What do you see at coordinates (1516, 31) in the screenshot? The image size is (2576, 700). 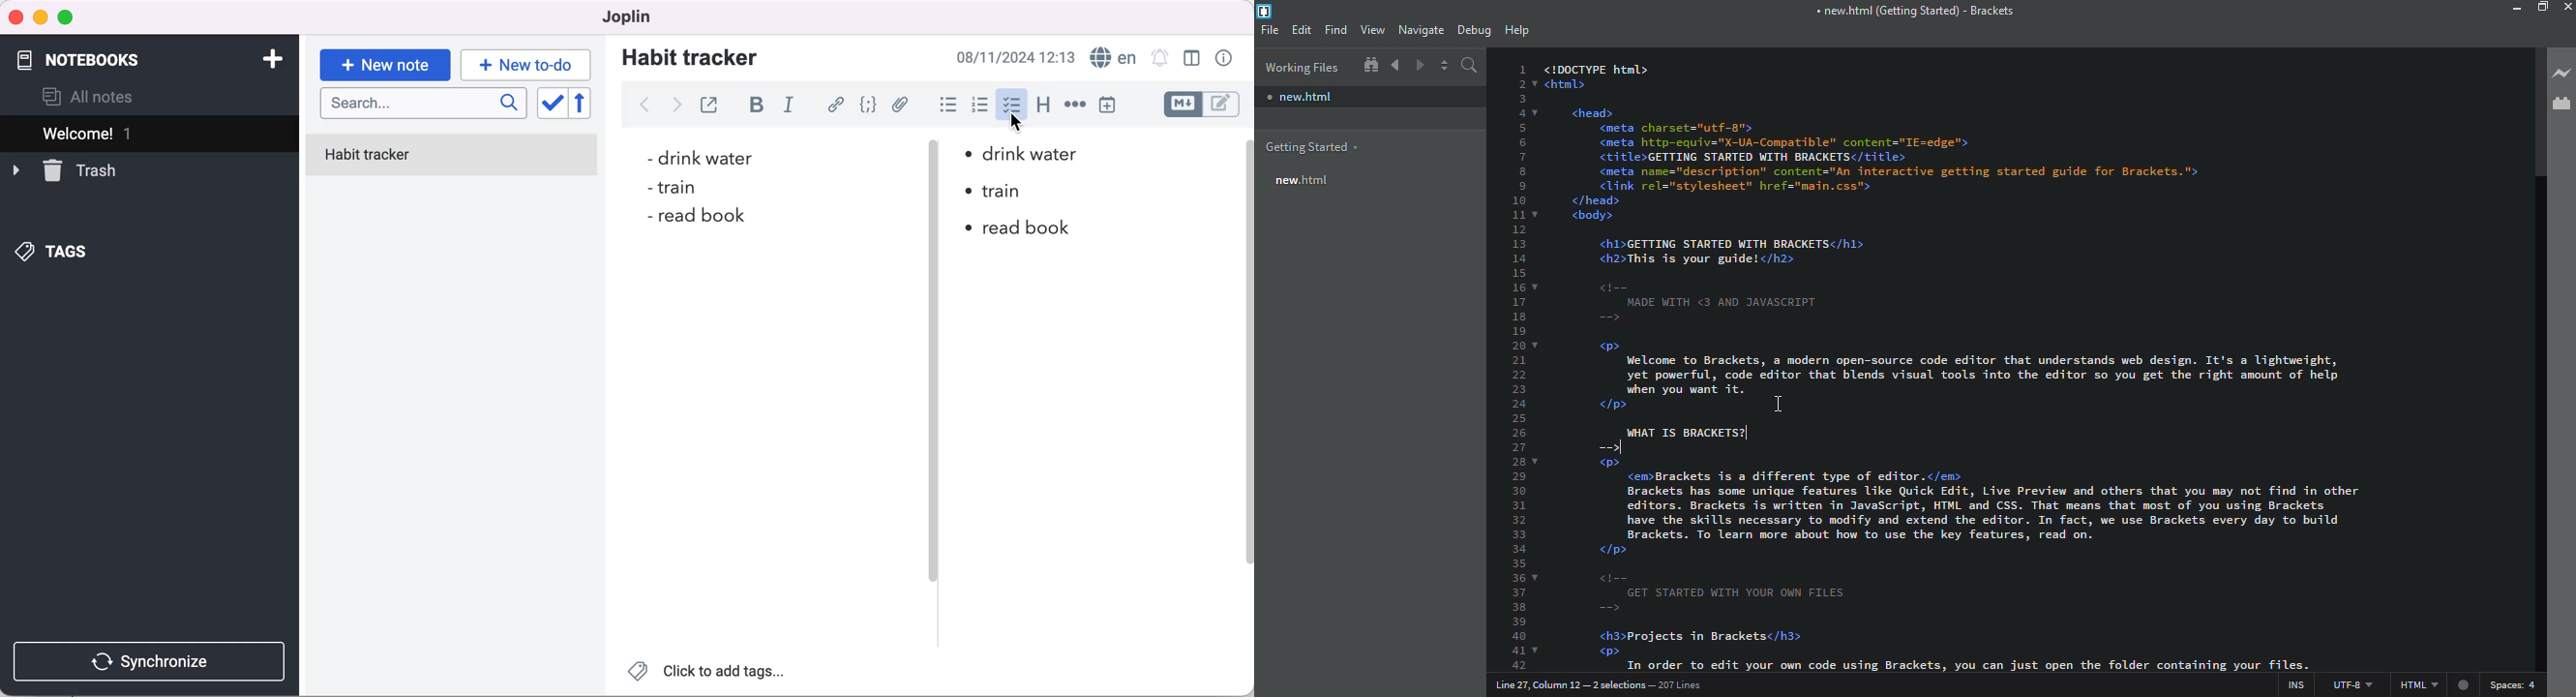 I see `help` at bounding box center [1516, 31].